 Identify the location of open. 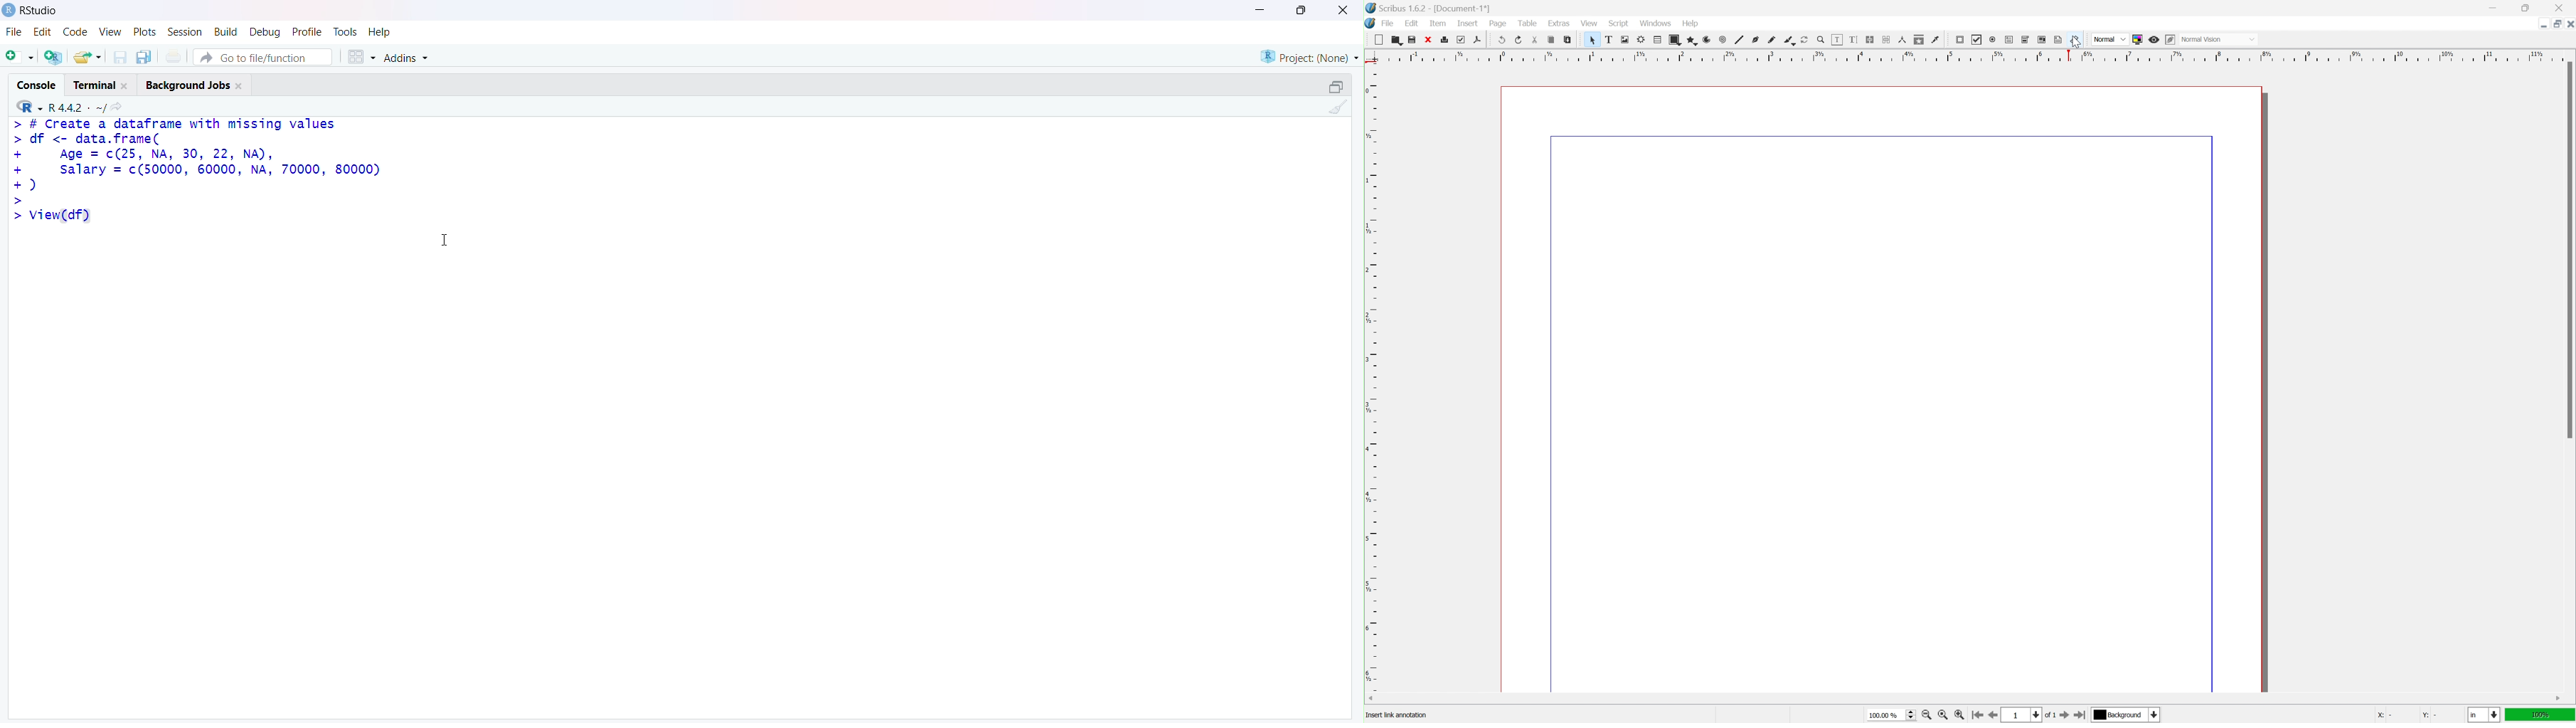
(1397, 40).